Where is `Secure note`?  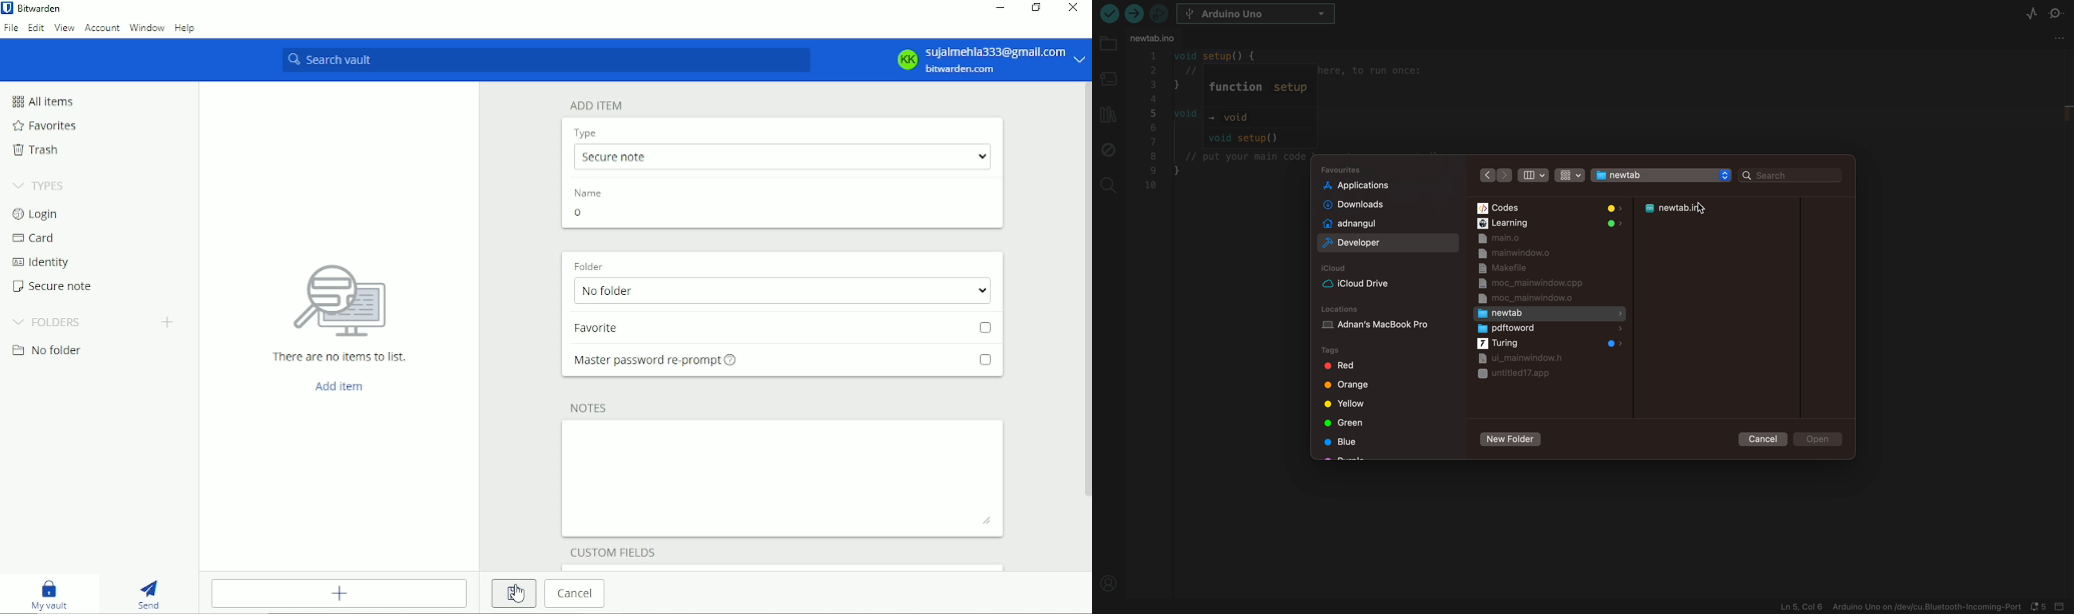 Secure note is located at coordinates (781, 156).